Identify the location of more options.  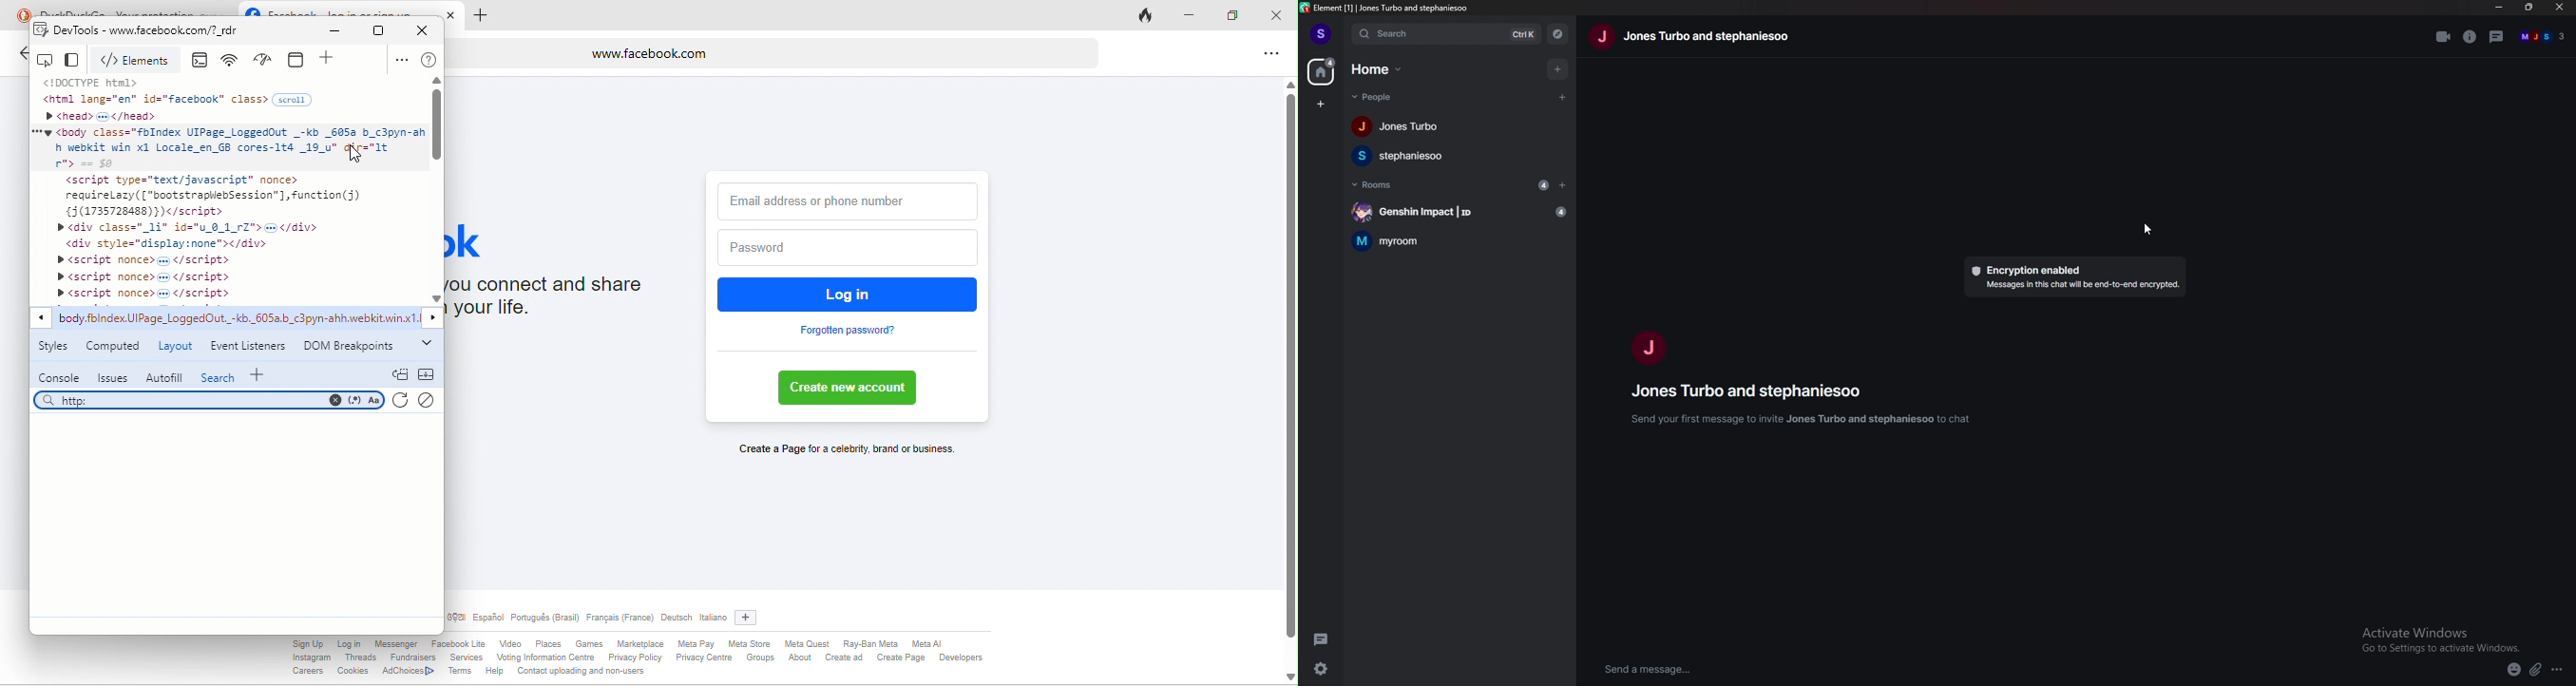
(2558, 670).